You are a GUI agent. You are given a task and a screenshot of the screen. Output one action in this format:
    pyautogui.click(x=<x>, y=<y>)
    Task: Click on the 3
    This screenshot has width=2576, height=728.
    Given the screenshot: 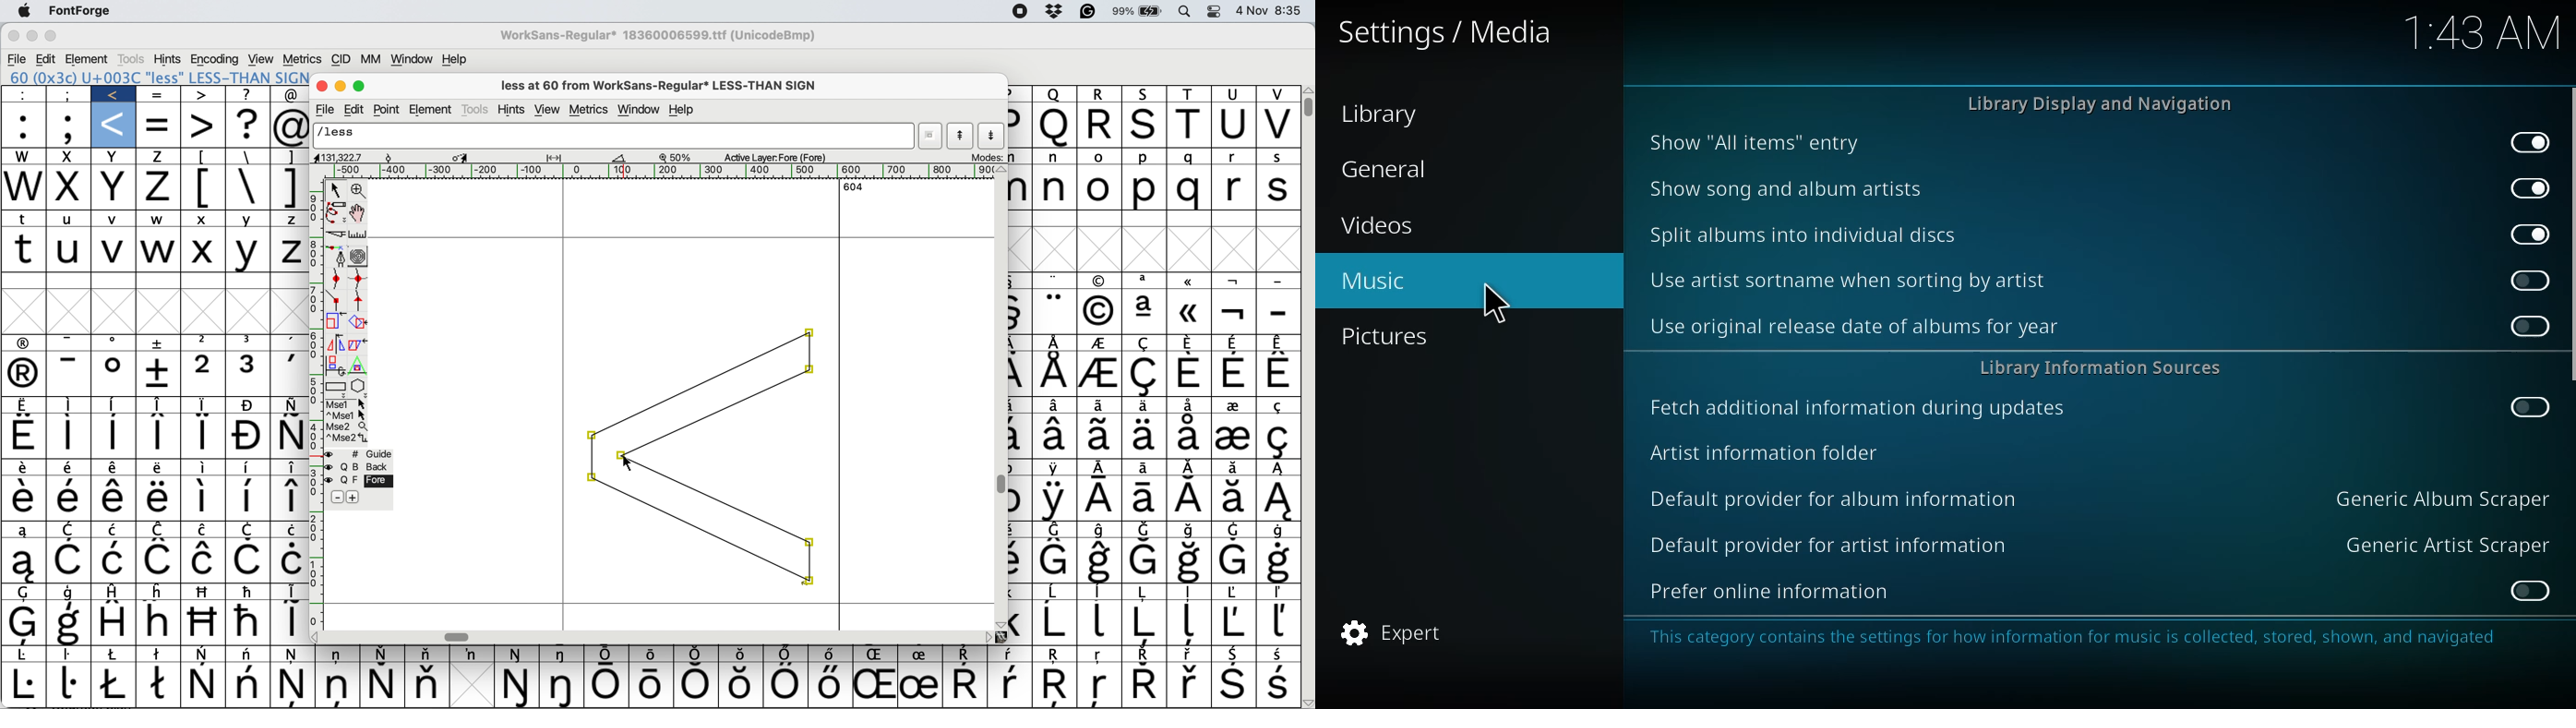 What is the action you would take?
    pyautogui.click(x=248, y=340)
    